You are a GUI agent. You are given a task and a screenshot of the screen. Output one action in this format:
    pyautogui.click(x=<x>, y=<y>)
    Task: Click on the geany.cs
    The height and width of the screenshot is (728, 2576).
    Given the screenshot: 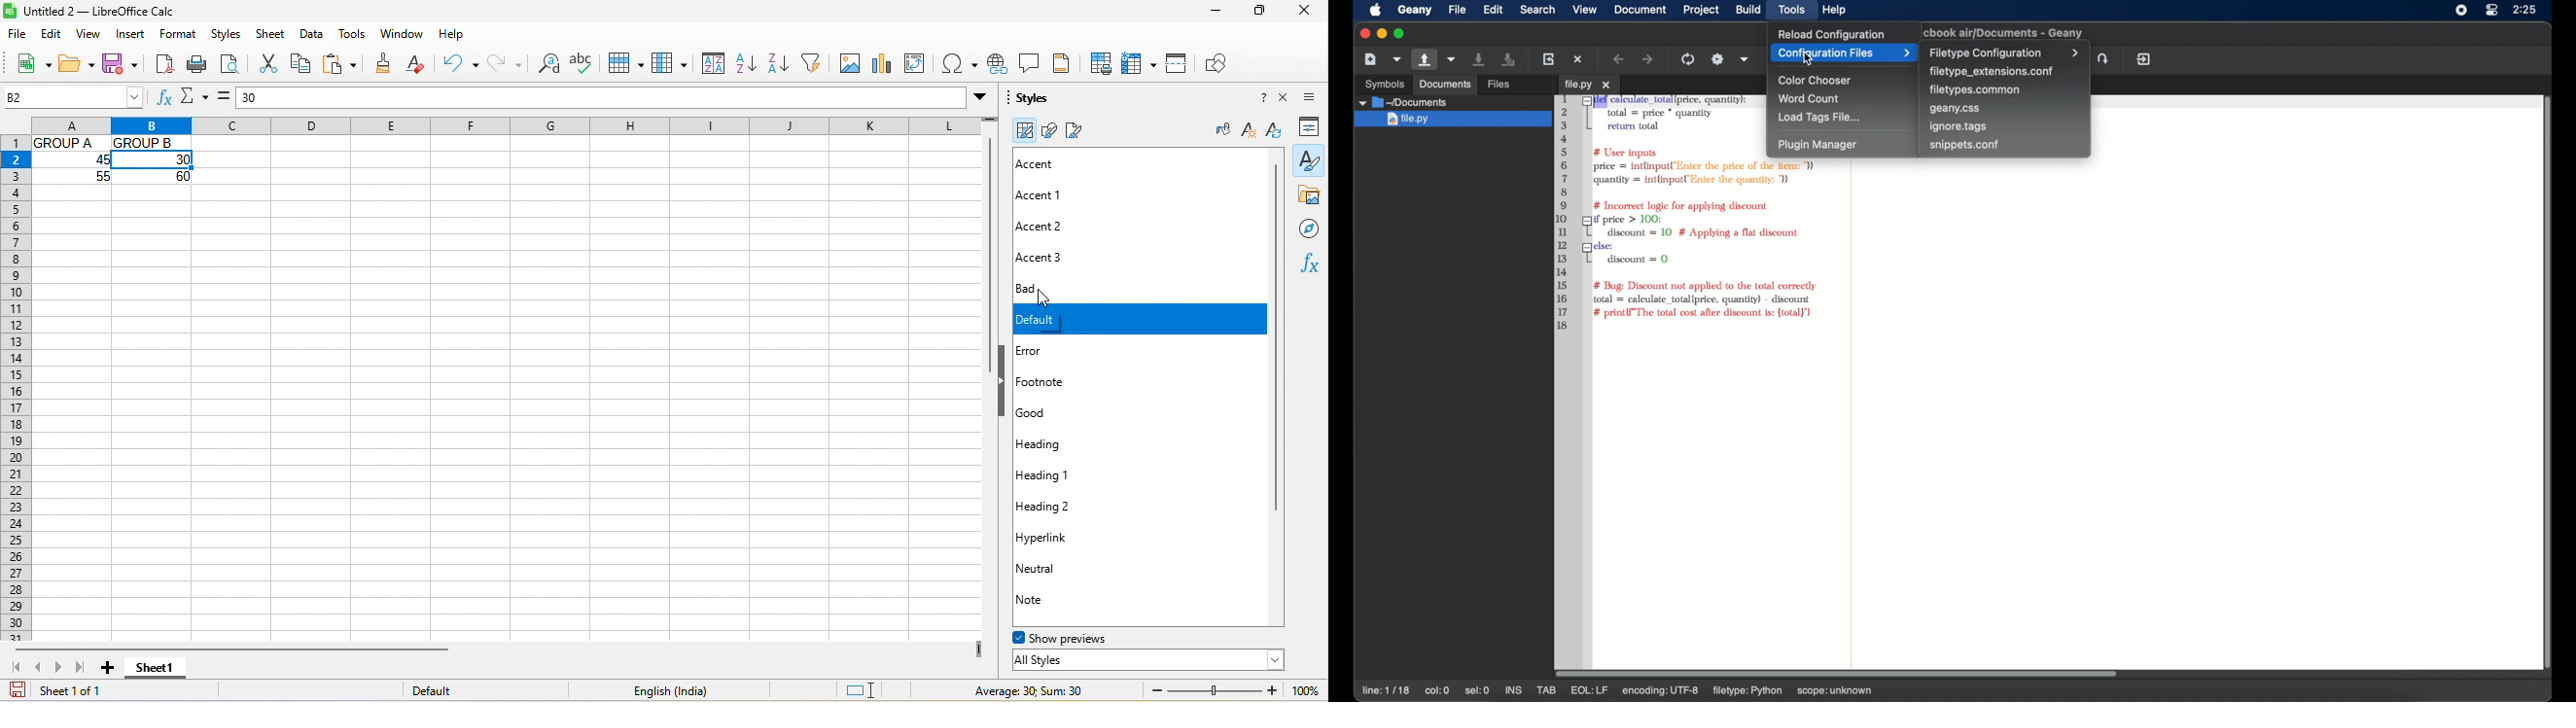 What is the action you would take?
    pyautogui.click(x=1956, y=109)
    